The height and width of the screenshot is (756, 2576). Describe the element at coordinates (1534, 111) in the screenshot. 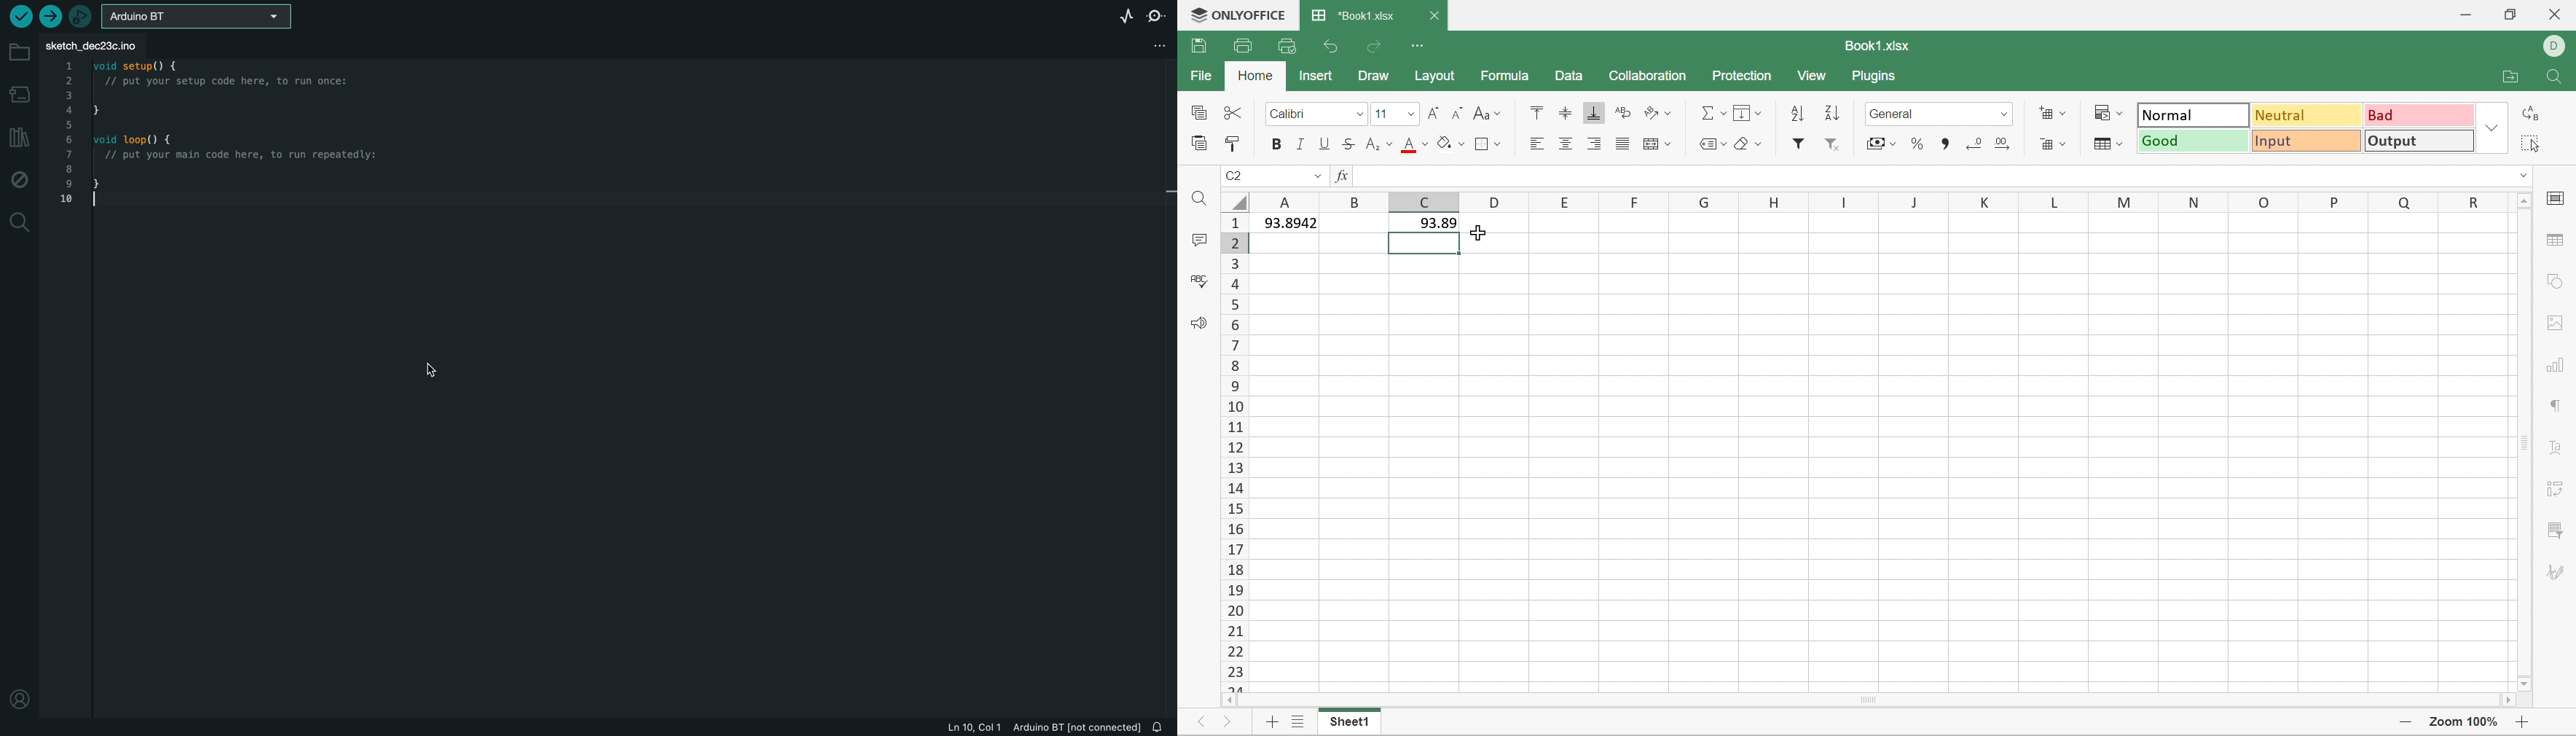

I see `Align Top` at that location.